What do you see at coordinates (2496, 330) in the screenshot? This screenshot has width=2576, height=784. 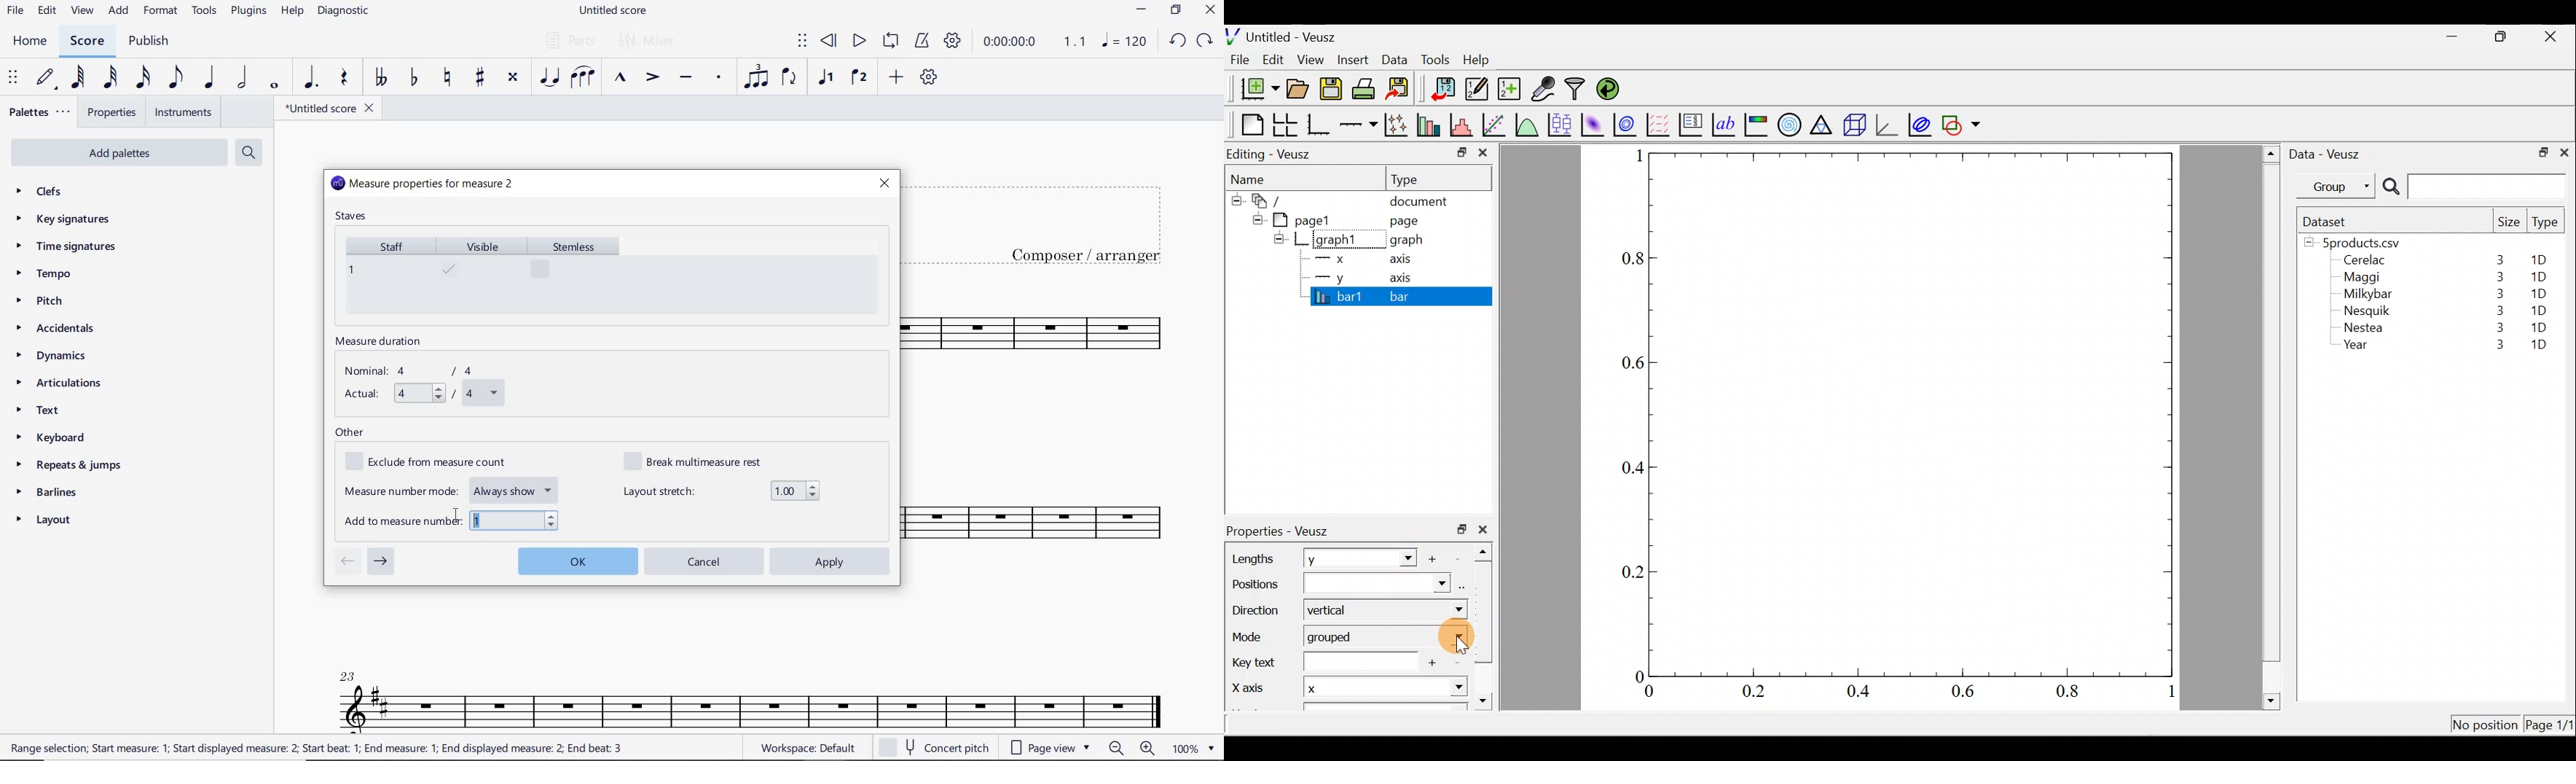 I see `3` at bounding box center [2496, 330].